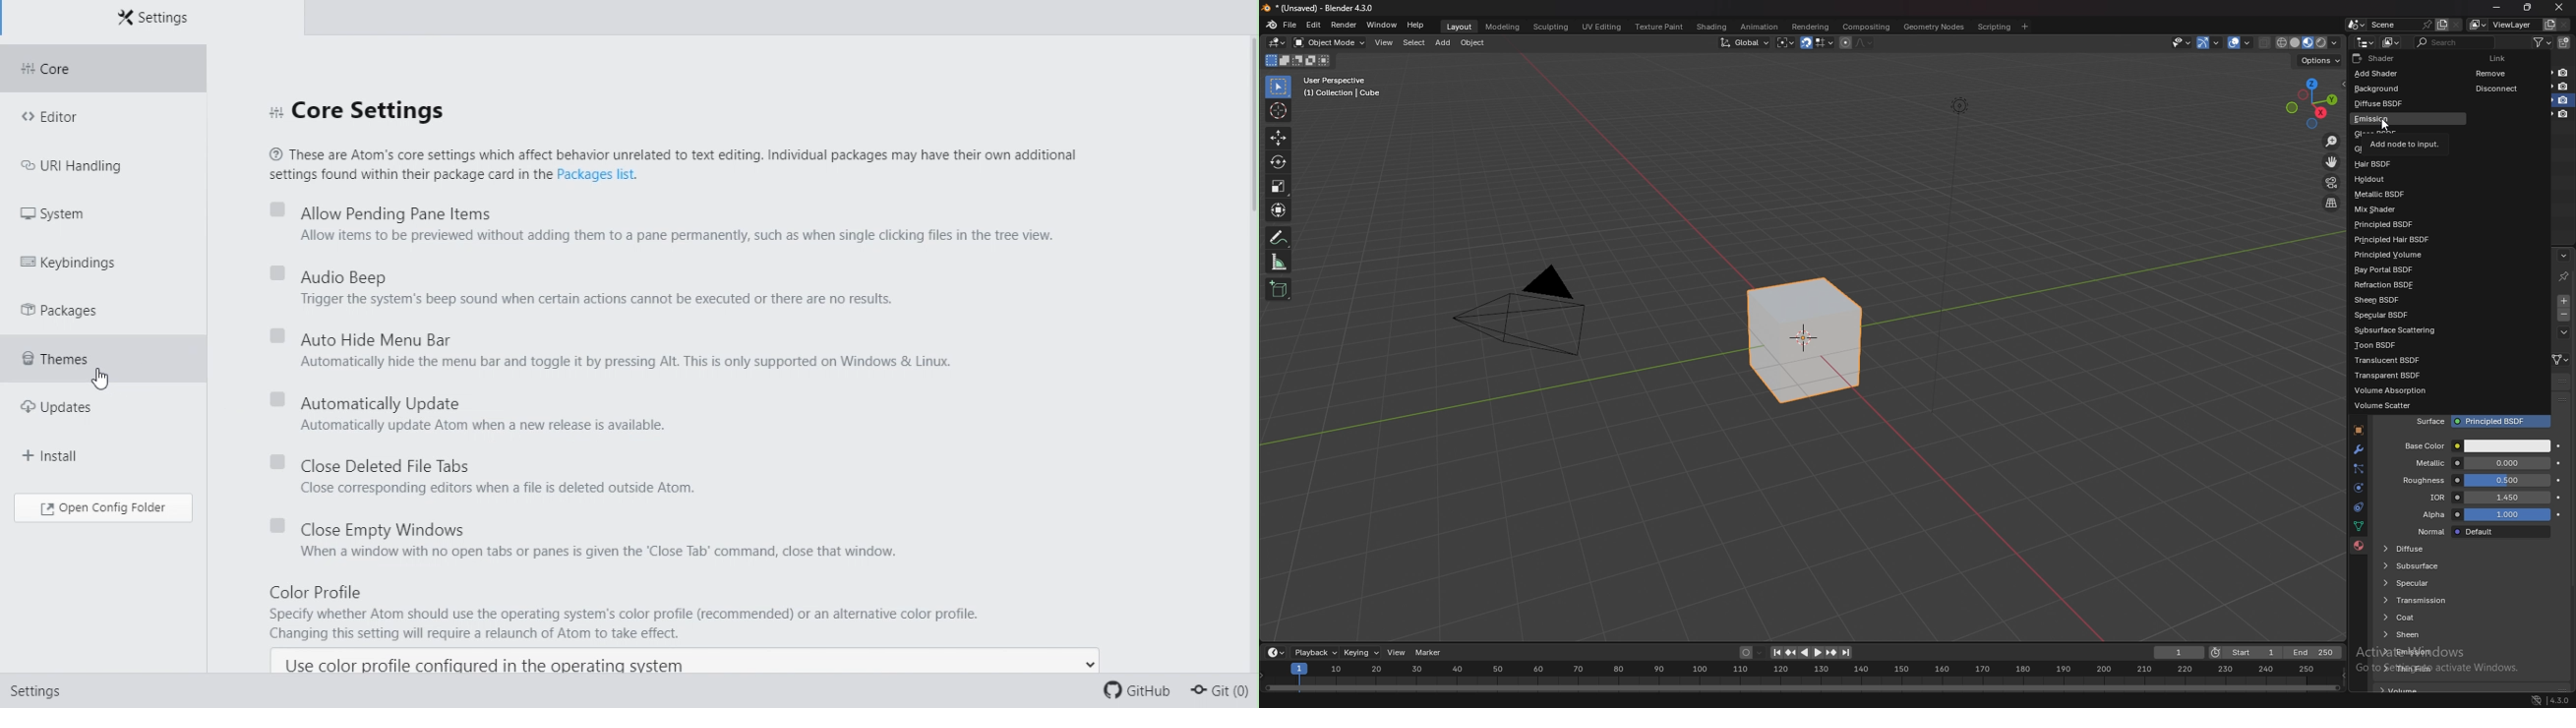 The image size is (2576, 728). What do you see at coordinates (2332, 143) in the screenshot?
I see `zoom` at bounding box center [2332, 143].